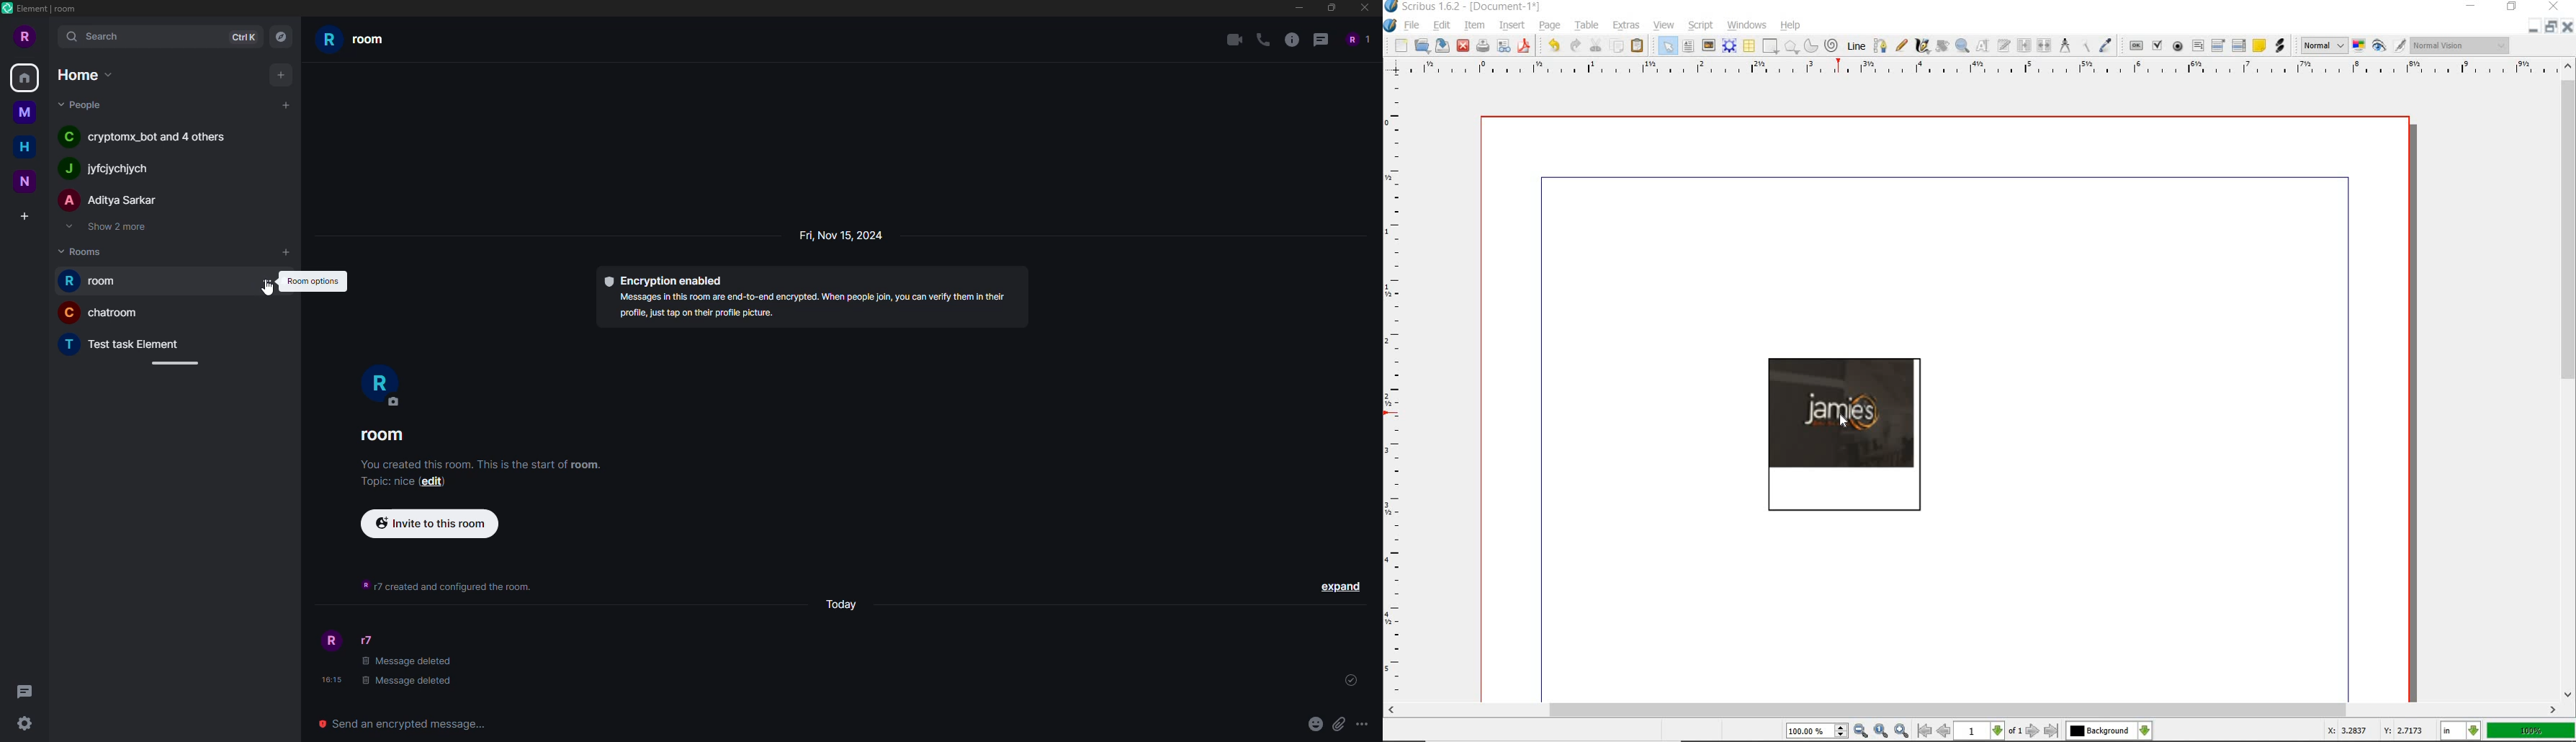  What do you see at coordinates (110, 228) in the screenshot?
I see `show 2 more` at bounding box center [110, 228].